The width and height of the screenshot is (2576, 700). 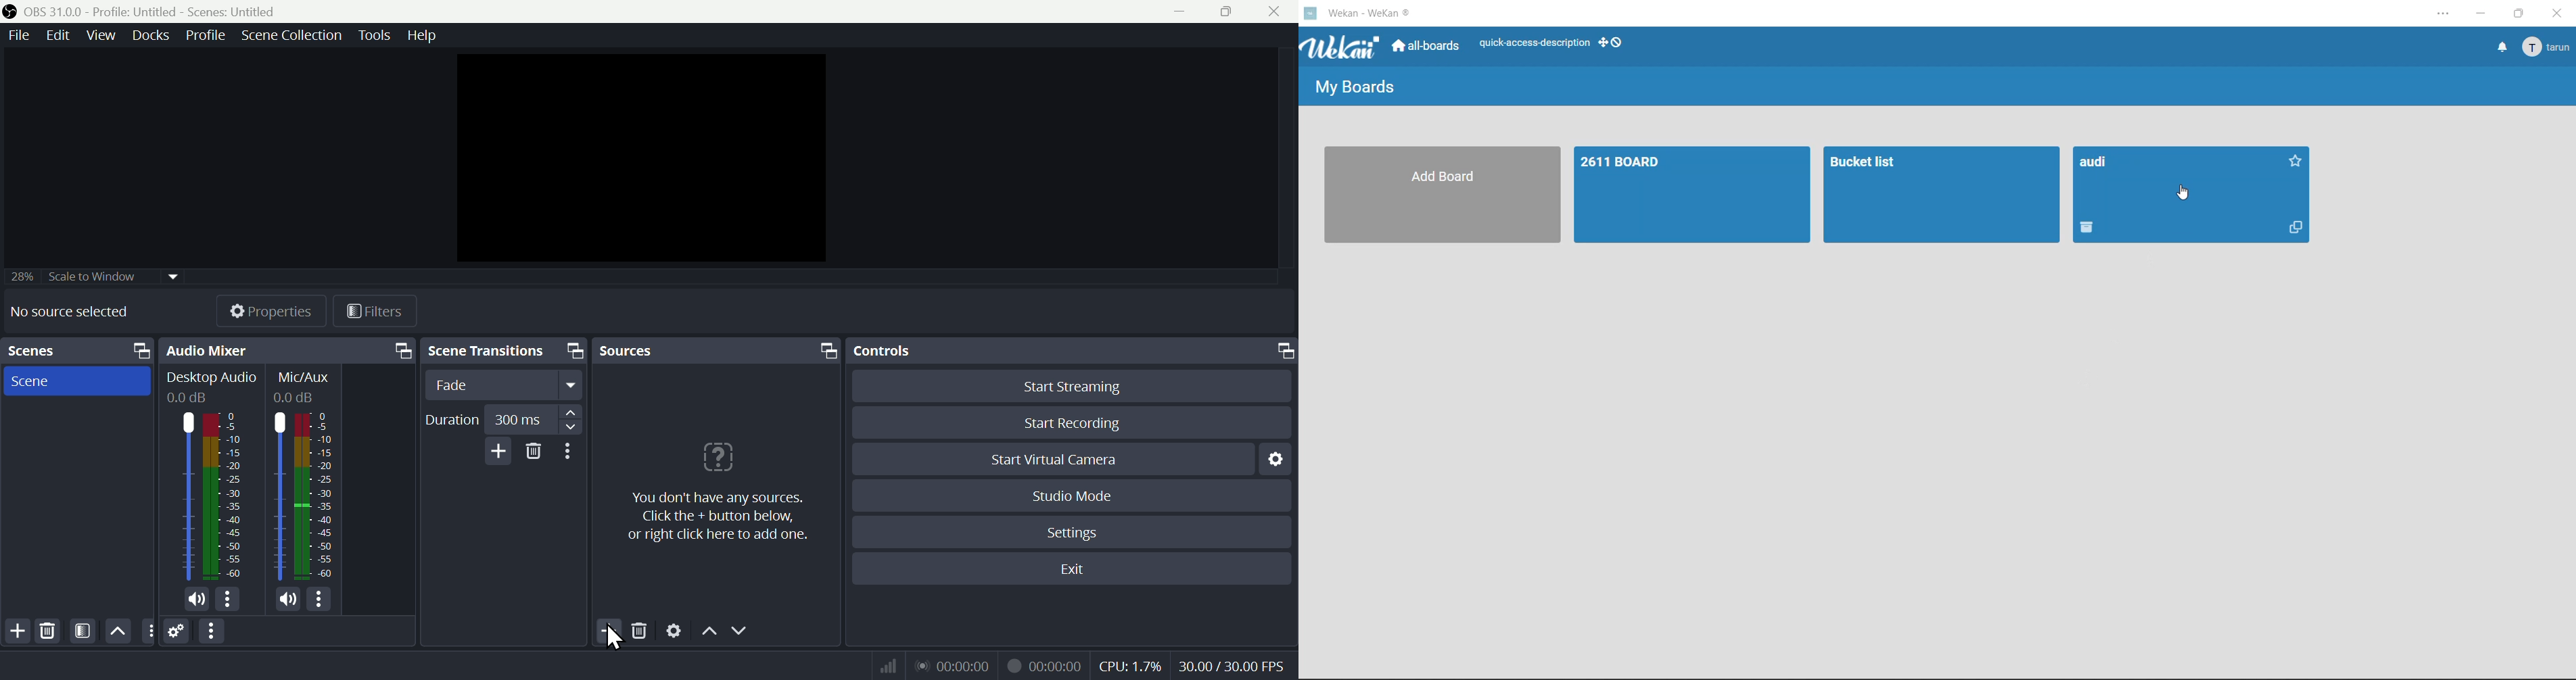 I want to click on Controls, so click(x=1075, y=351).